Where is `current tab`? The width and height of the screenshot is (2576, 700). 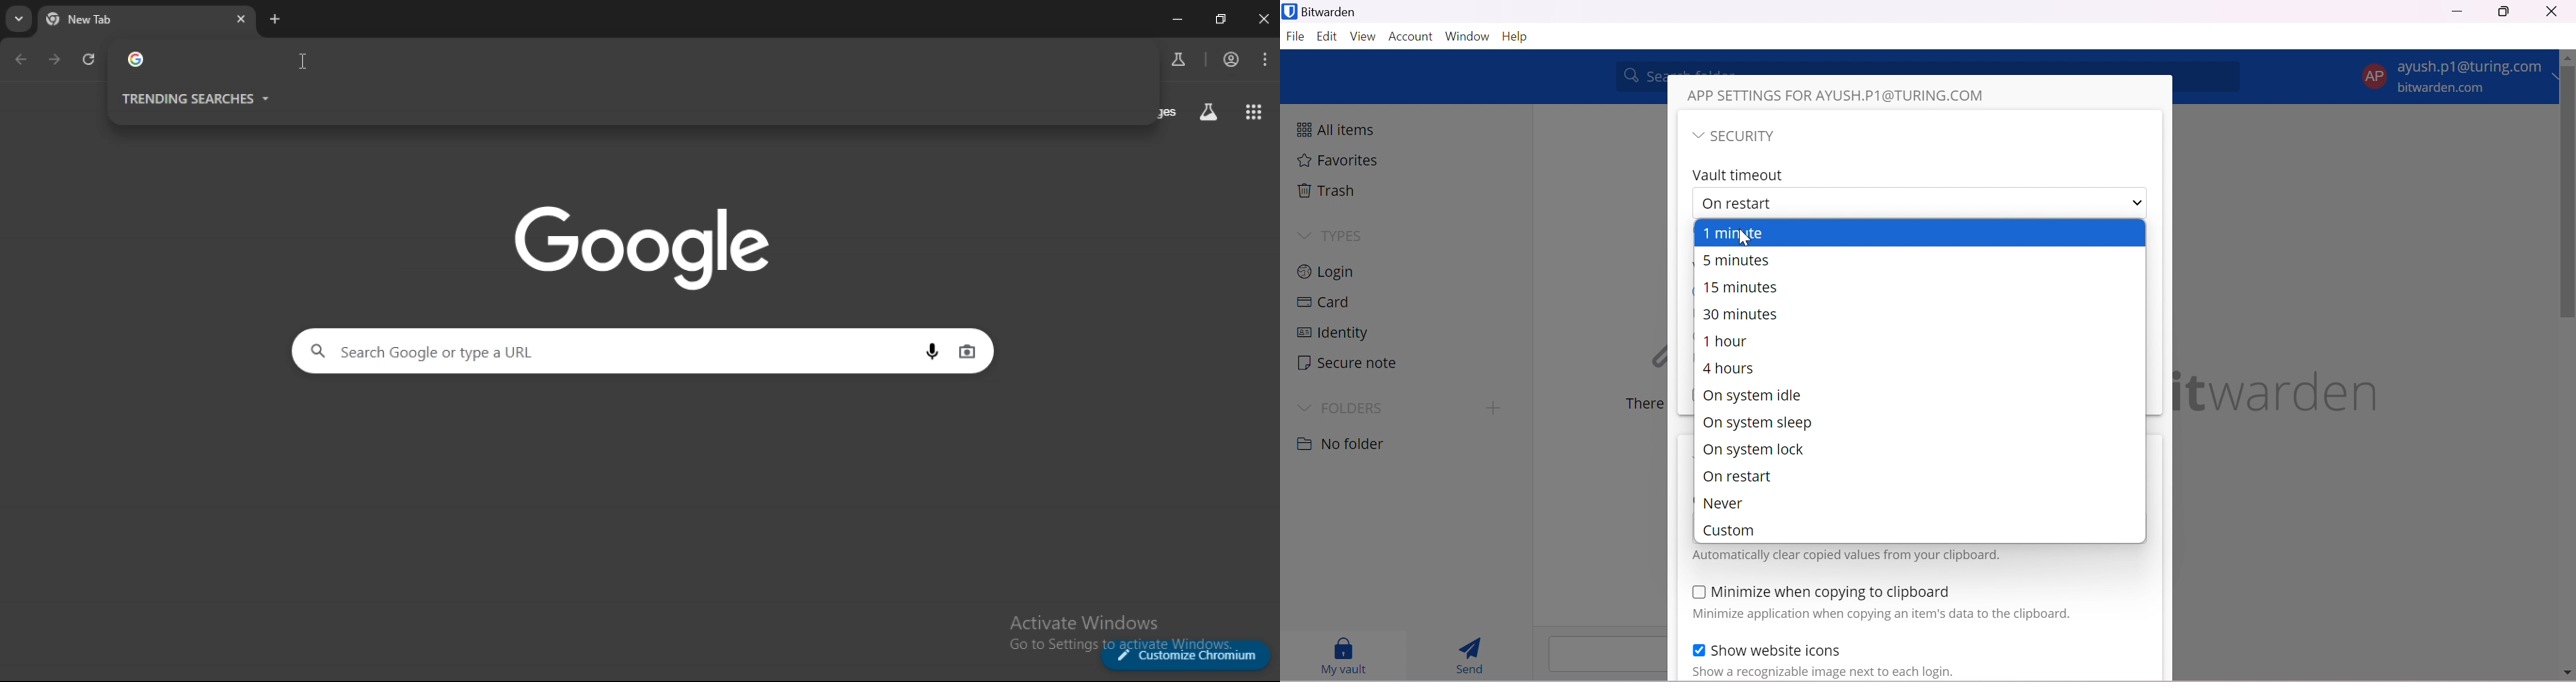
current tab is located at coordinates (113, 19).